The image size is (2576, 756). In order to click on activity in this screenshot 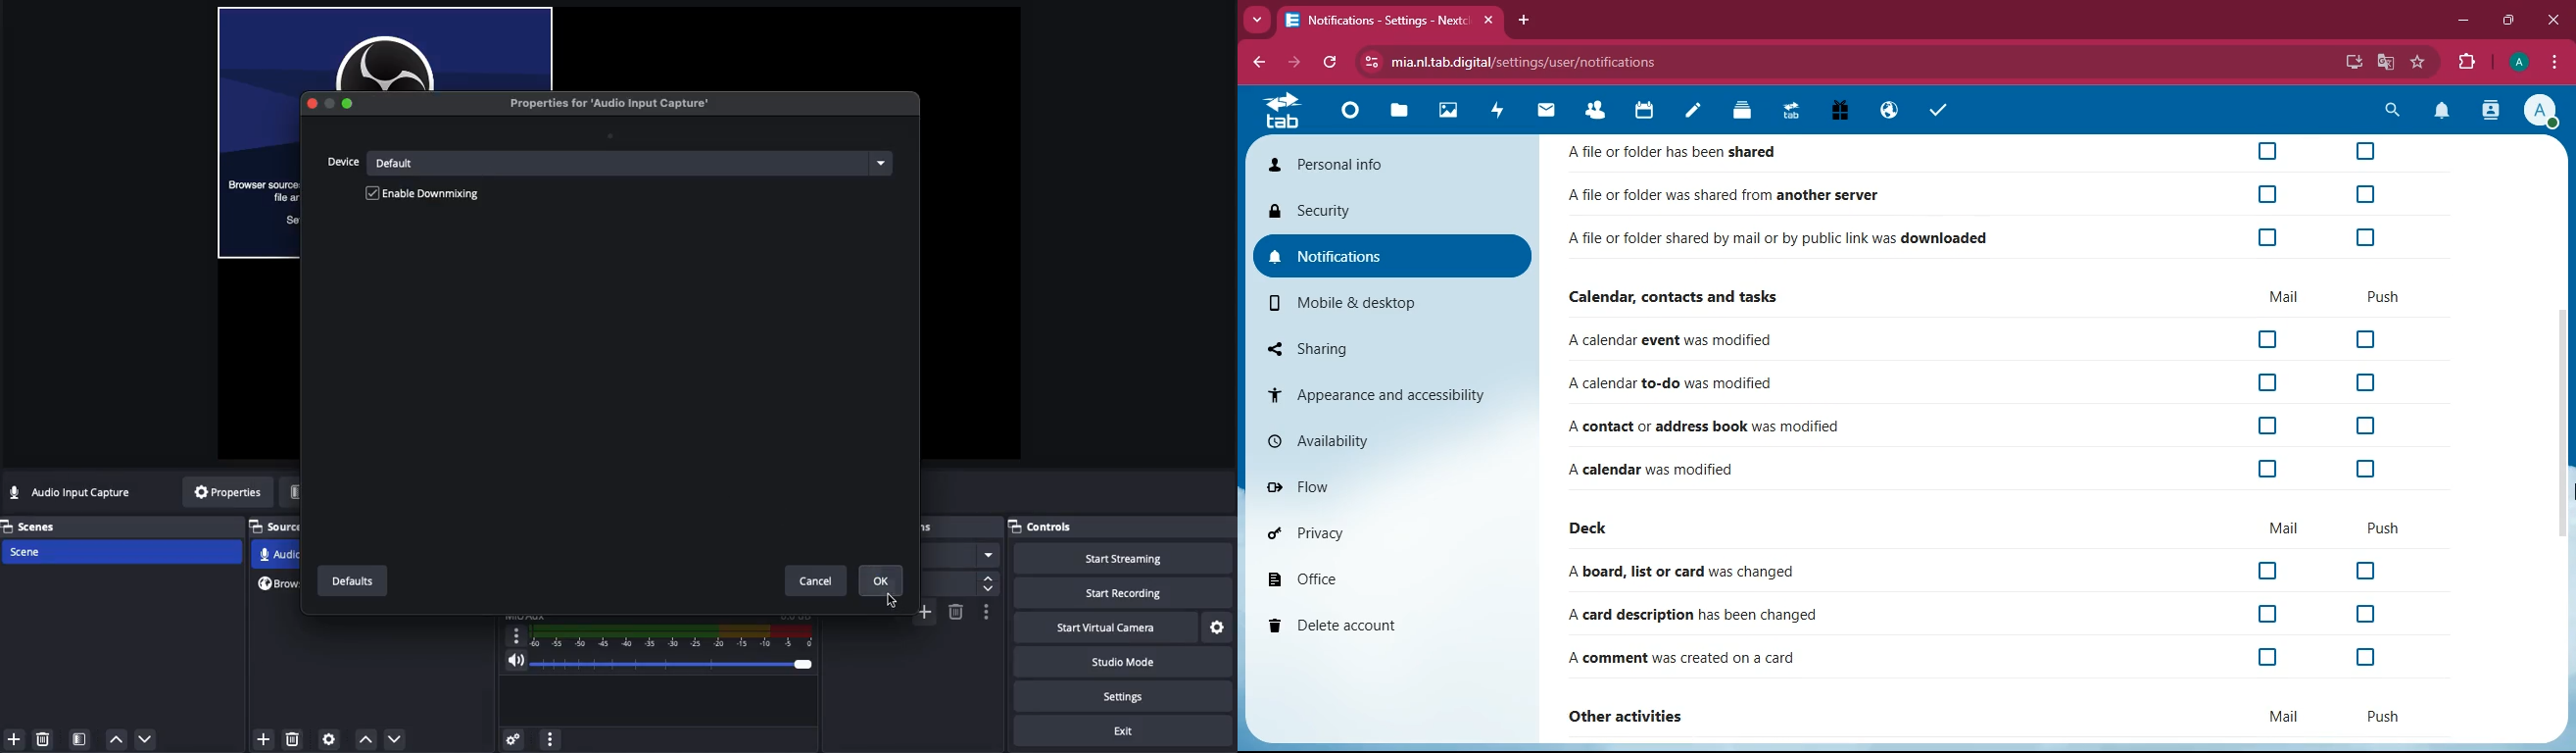, I will do `click(1500, 113)`.